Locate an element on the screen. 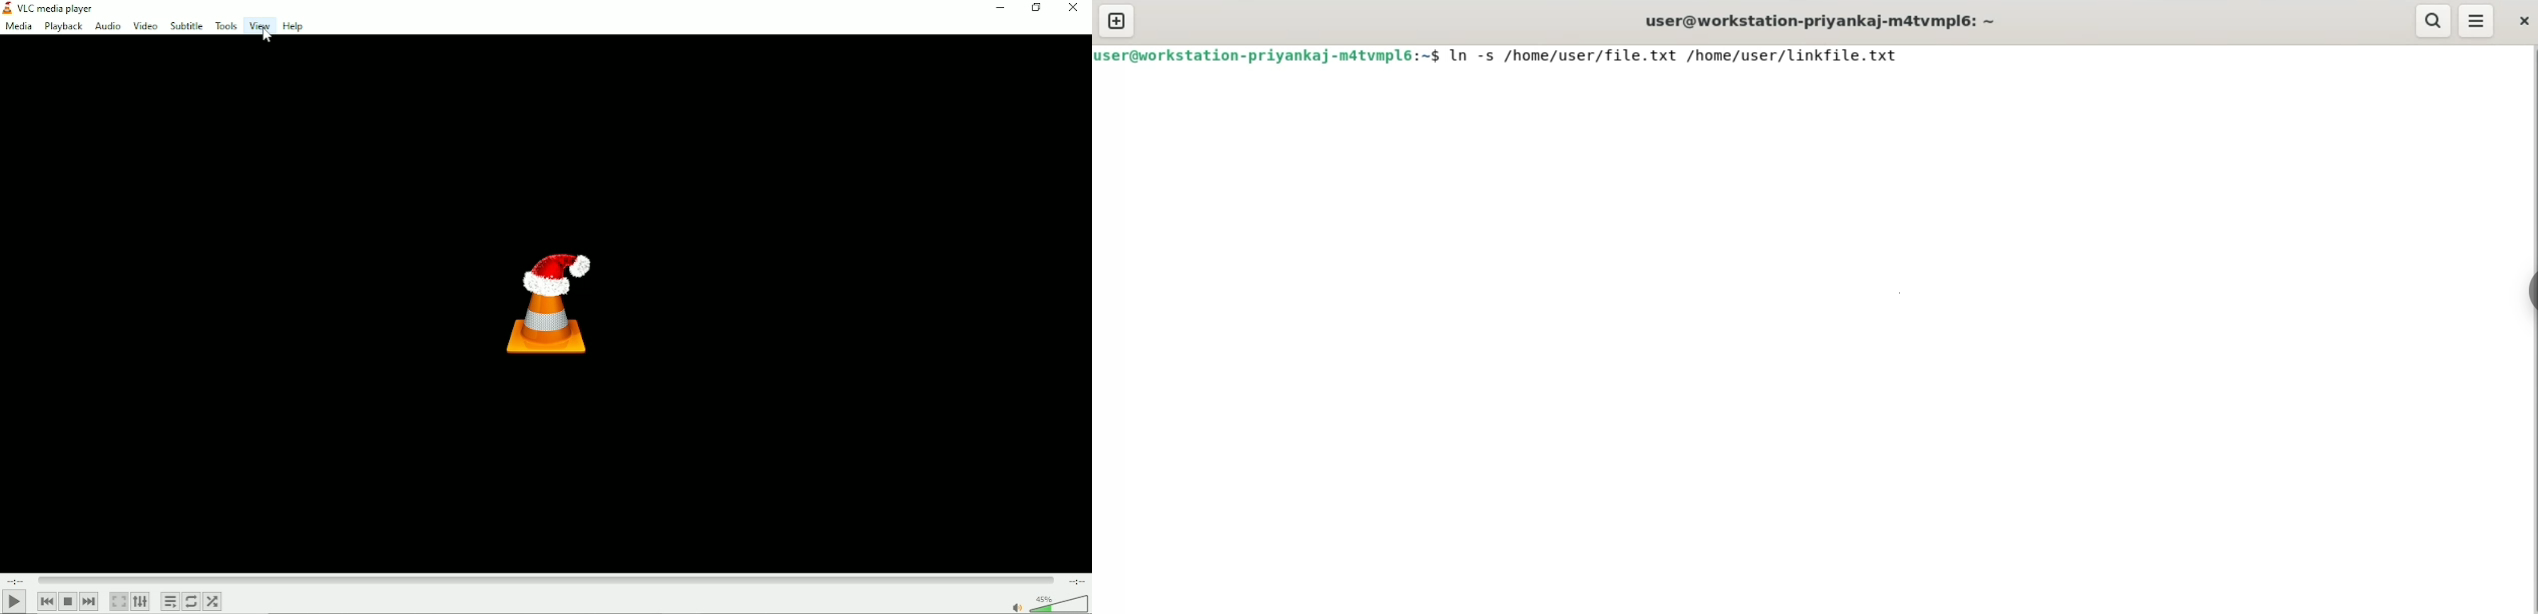  Help is located at coordinates (293, 26).